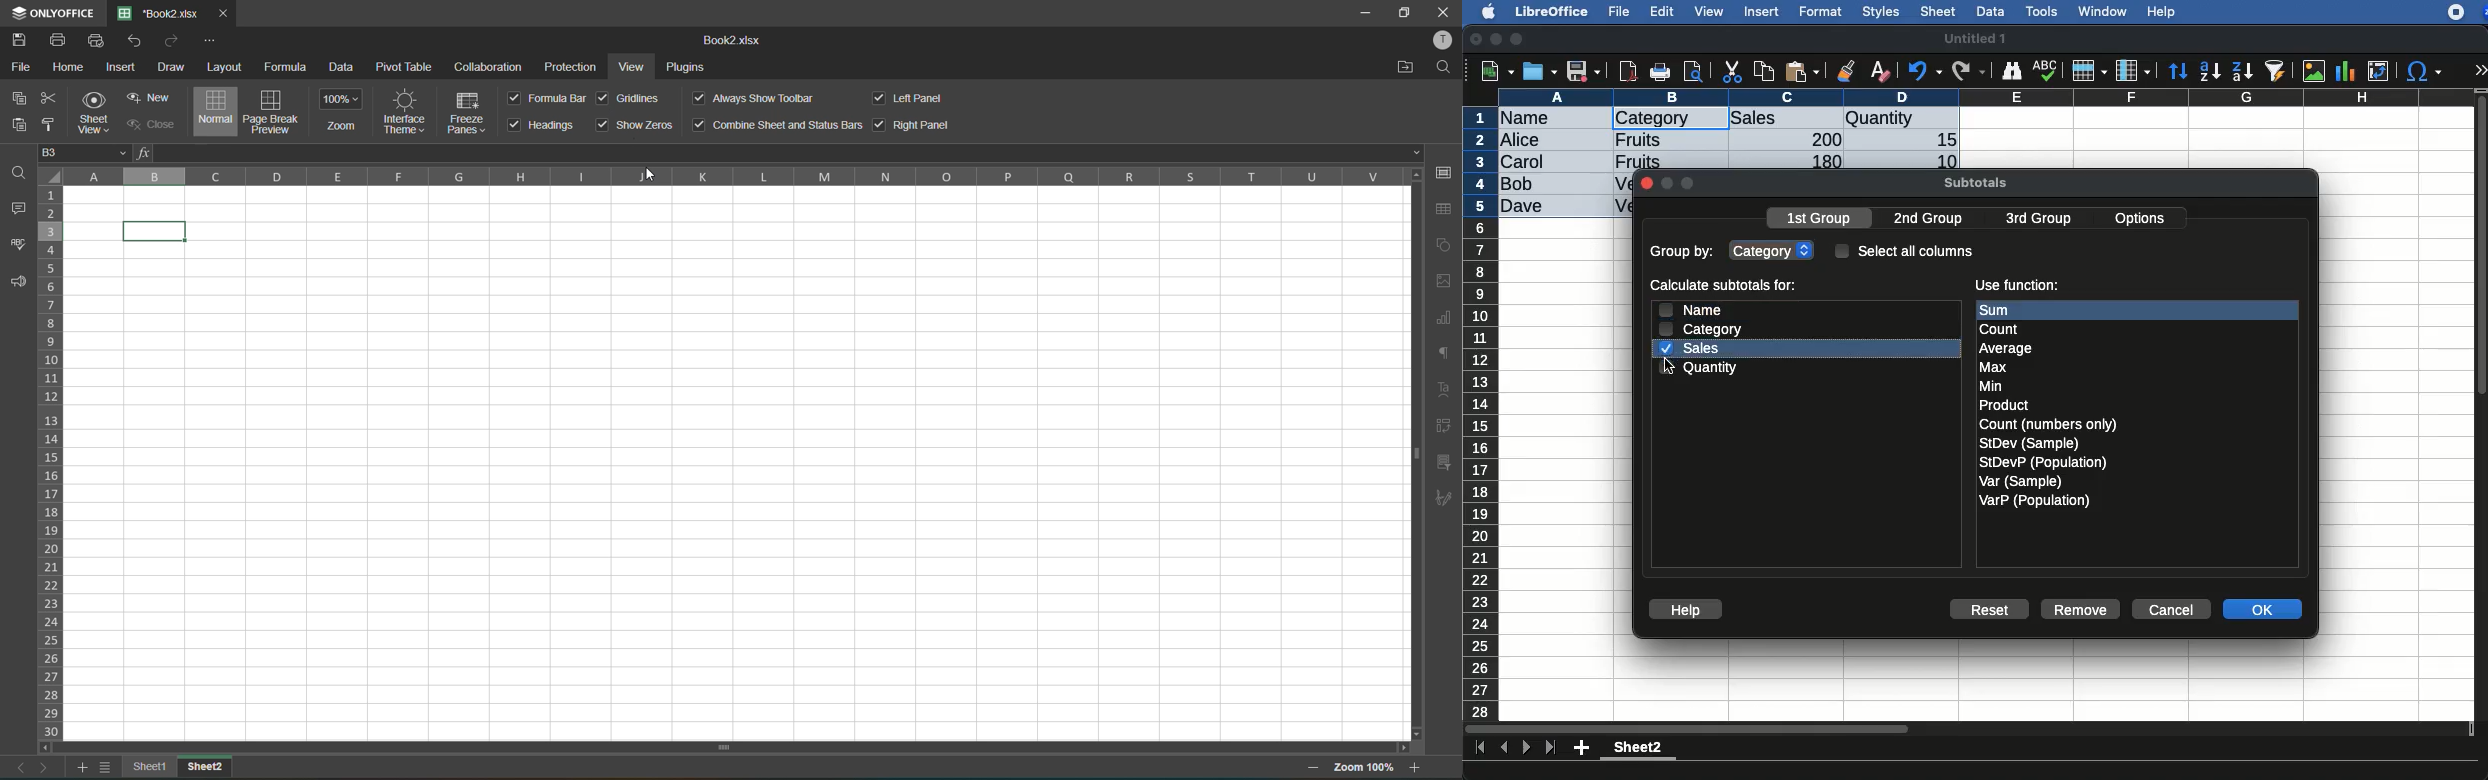 Image resolution: width=2492 pixels, height=784 pixels. What do you see at coordinates (1733, 71) in the screenshot?
I see `cut` at bounding box center [1733, 71].